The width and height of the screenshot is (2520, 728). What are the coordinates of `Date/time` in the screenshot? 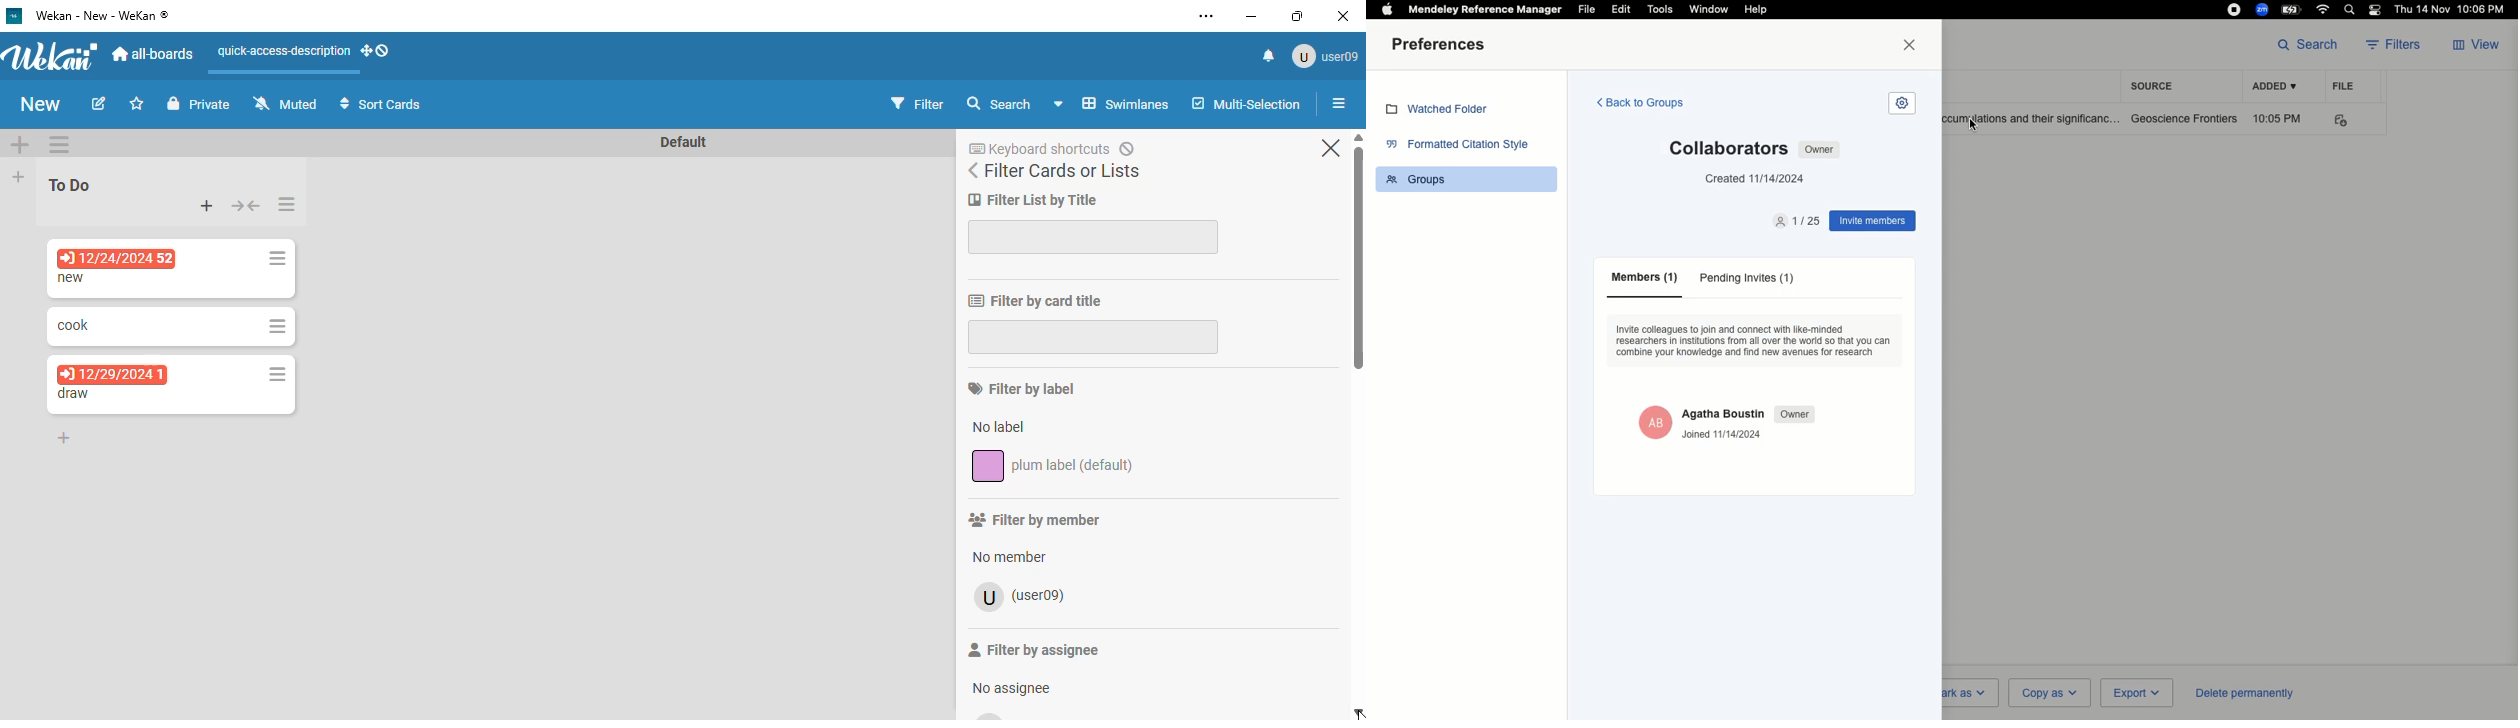 It's located at (2453, 10).